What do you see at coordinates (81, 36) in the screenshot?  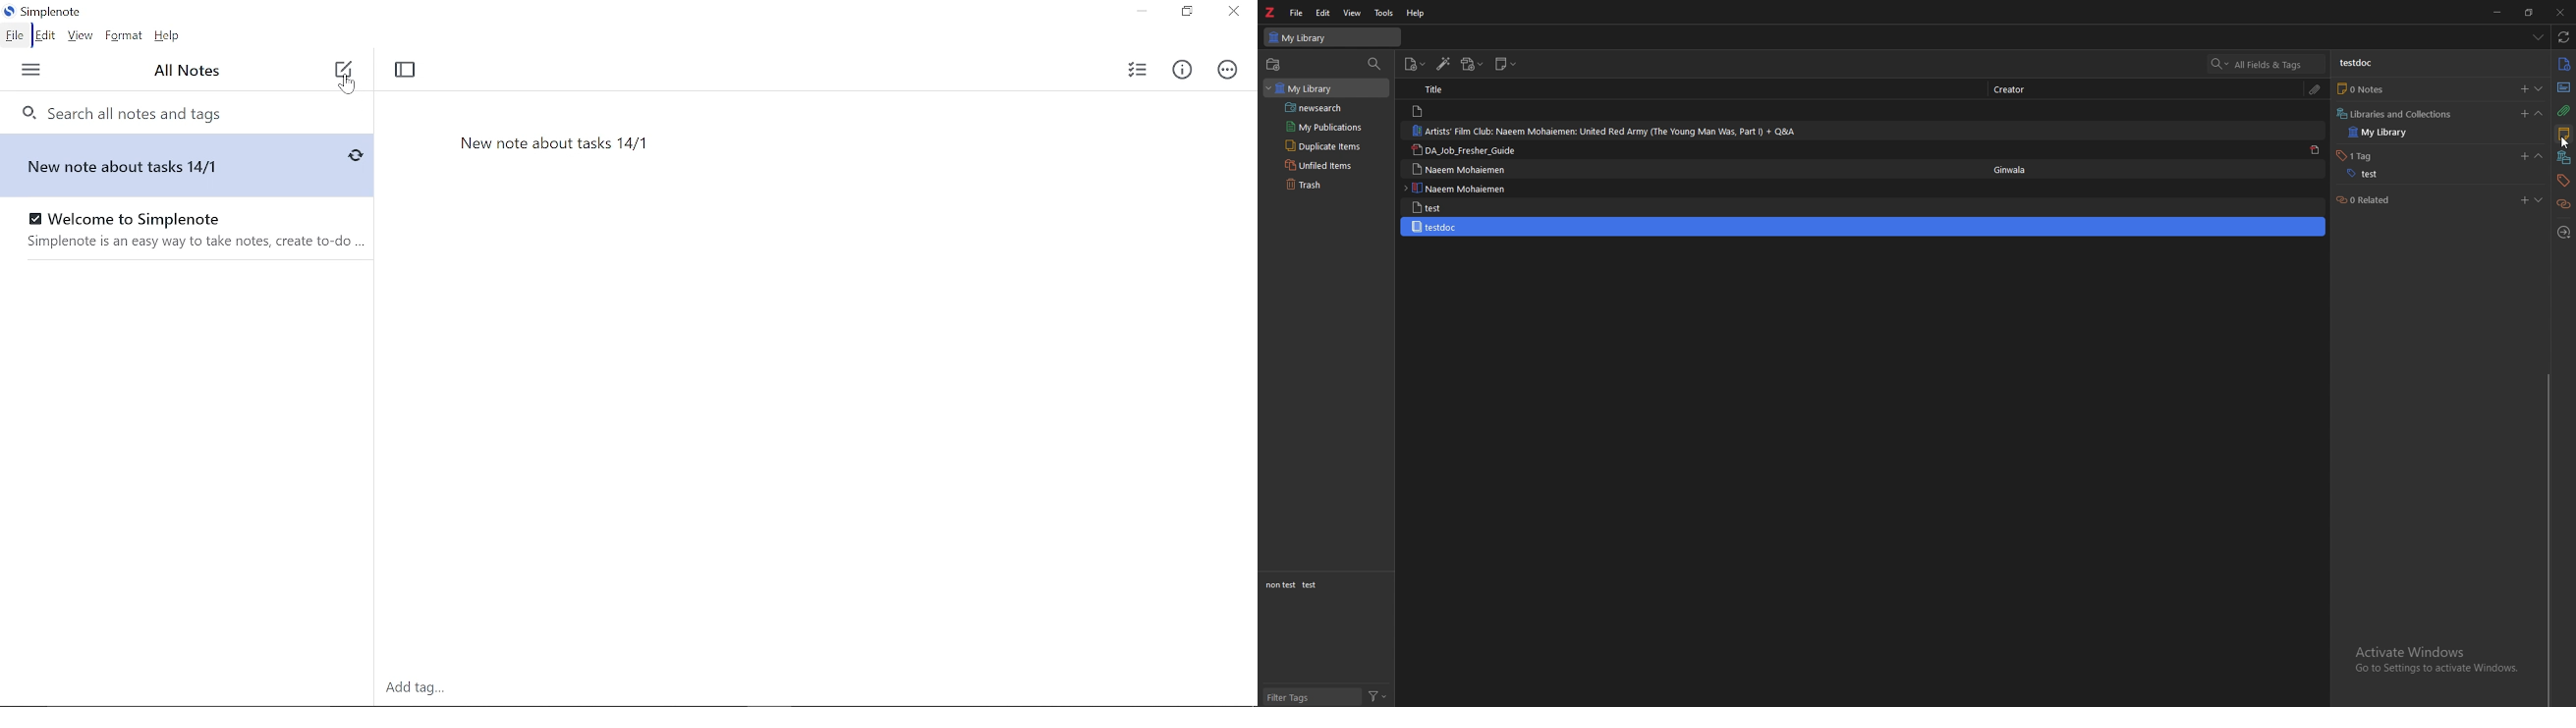 I see `View` at bounding box center [81, 36].